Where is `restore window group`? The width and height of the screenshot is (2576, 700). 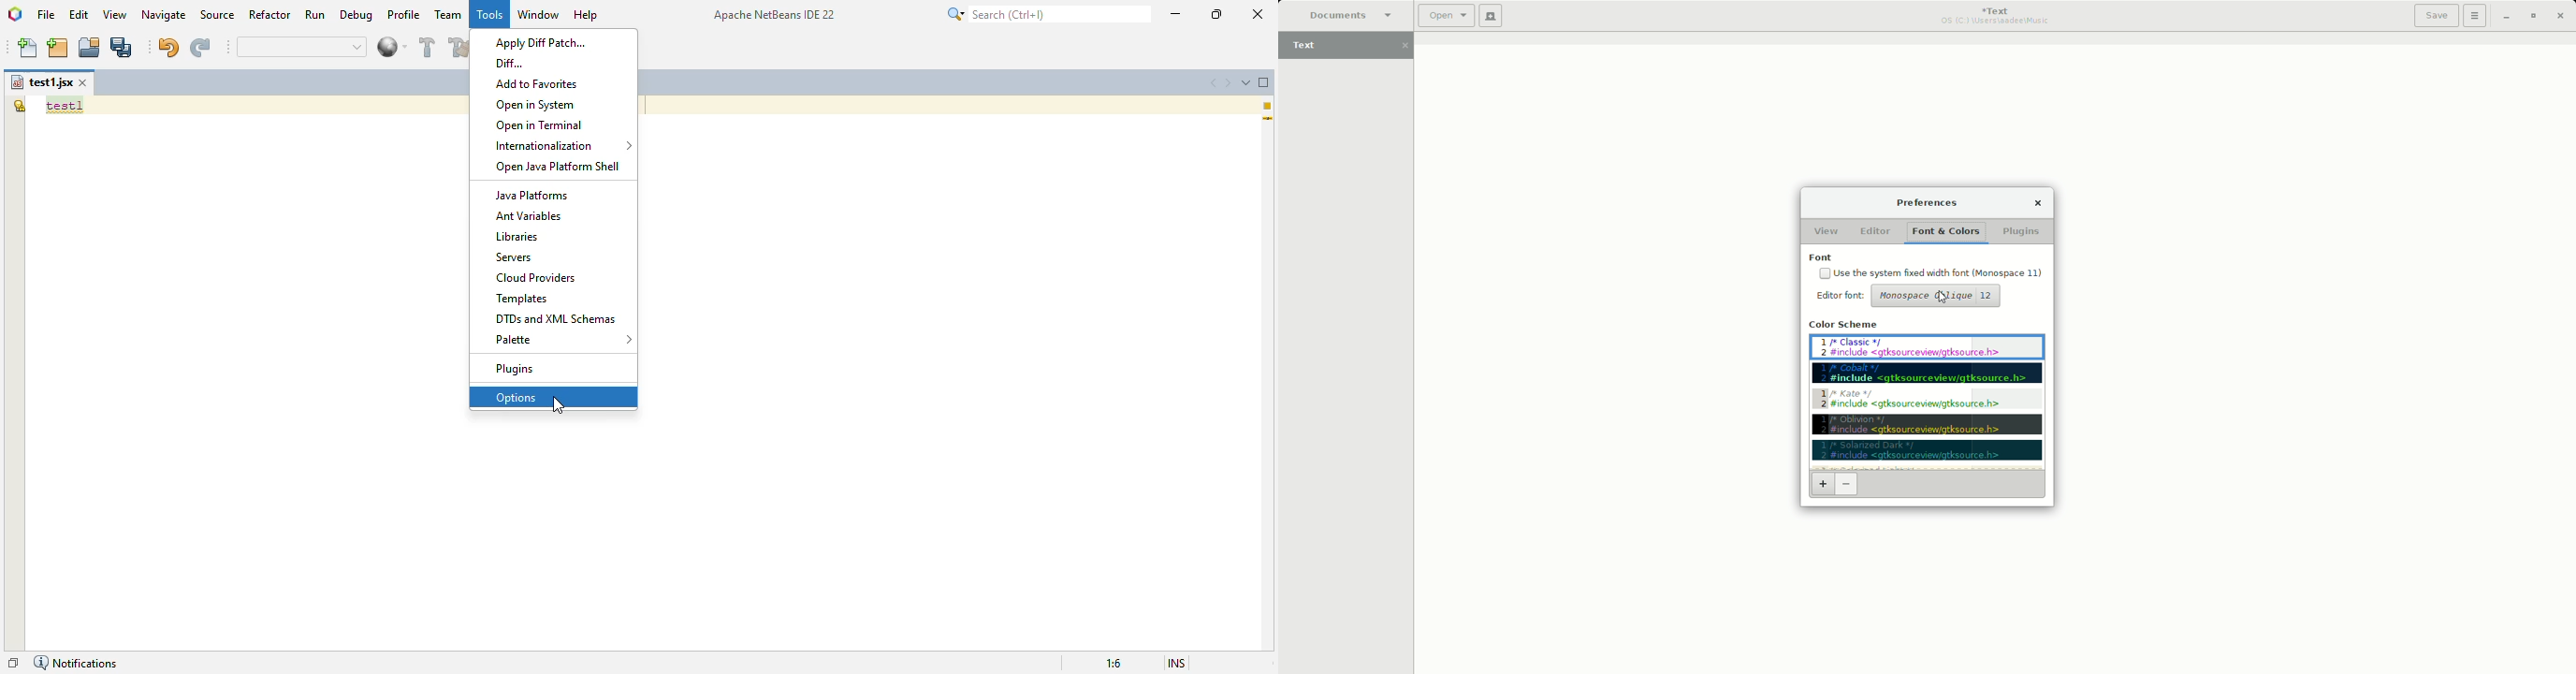
restore window group is located at coordinates (13, 663).